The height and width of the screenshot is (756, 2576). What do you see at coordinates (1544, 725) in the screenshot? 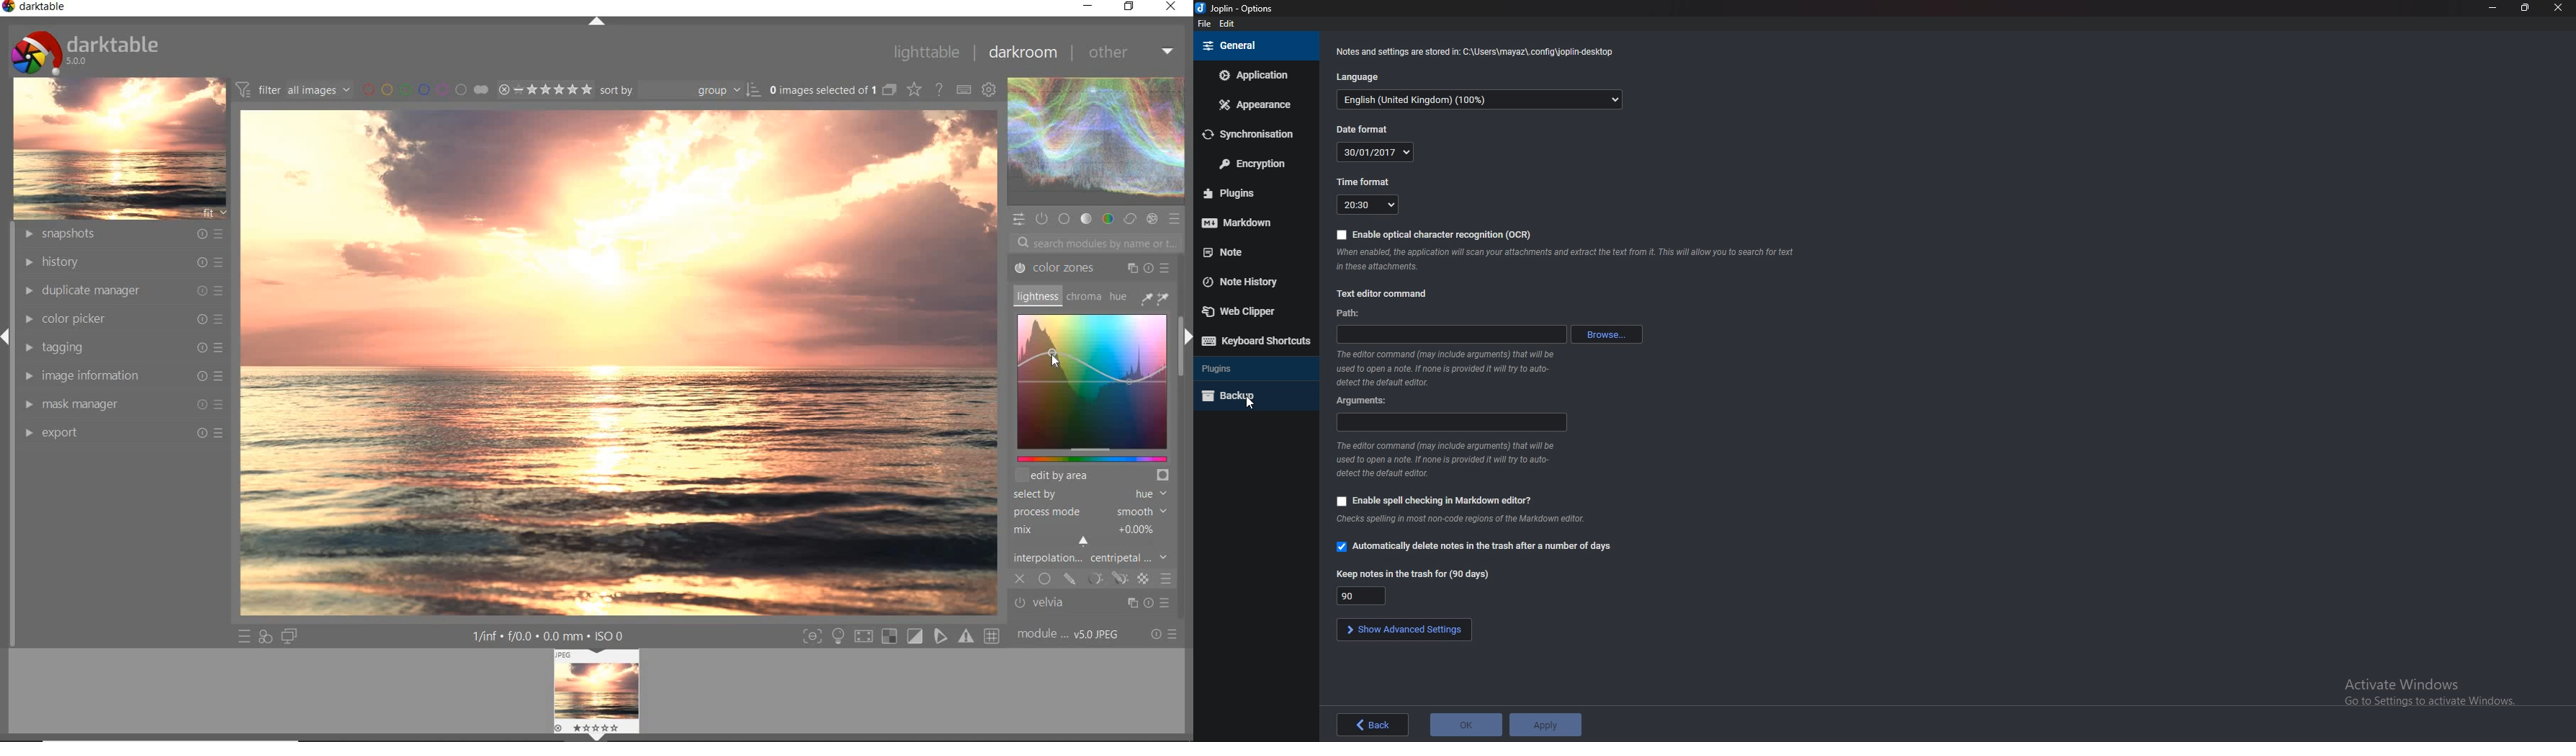
I see `apply` at bounding box center [1544, 725].